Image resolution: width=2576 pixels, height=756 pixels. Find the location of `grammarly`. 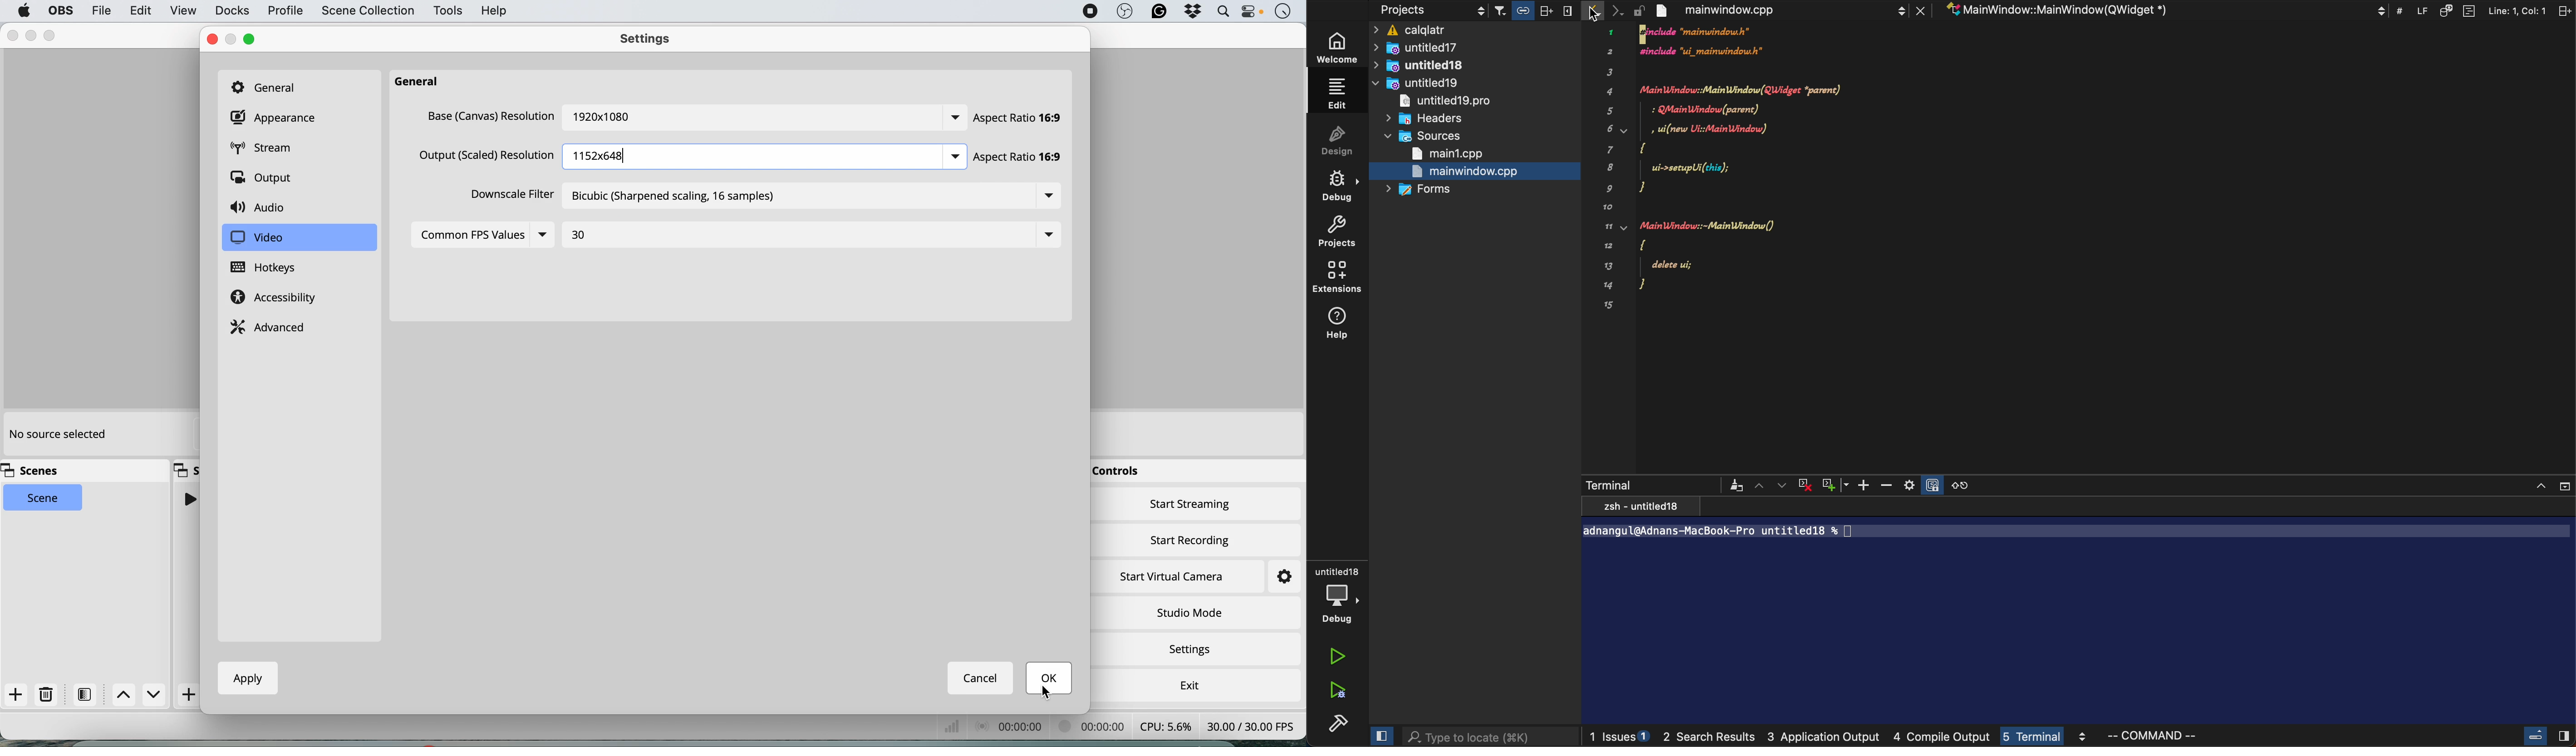

grammarly is located at coordinates (1159, 12).